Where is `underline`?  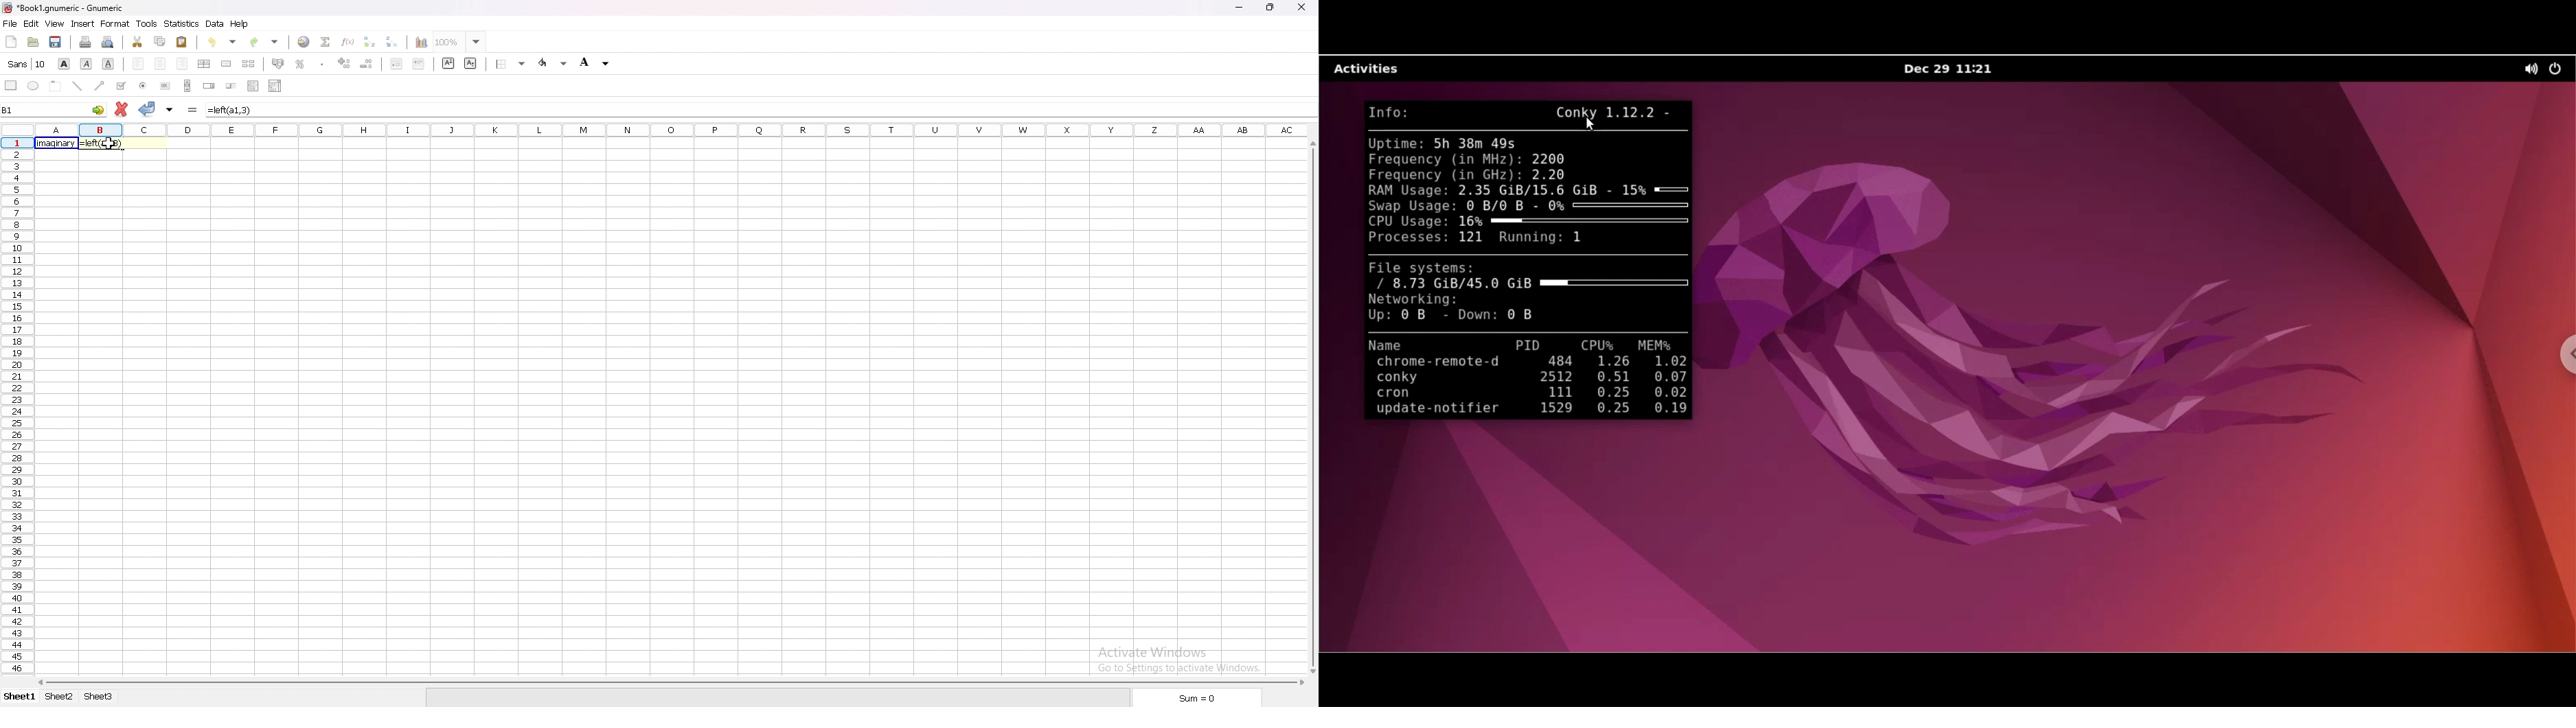 underline is located at coordinates (109, 64).